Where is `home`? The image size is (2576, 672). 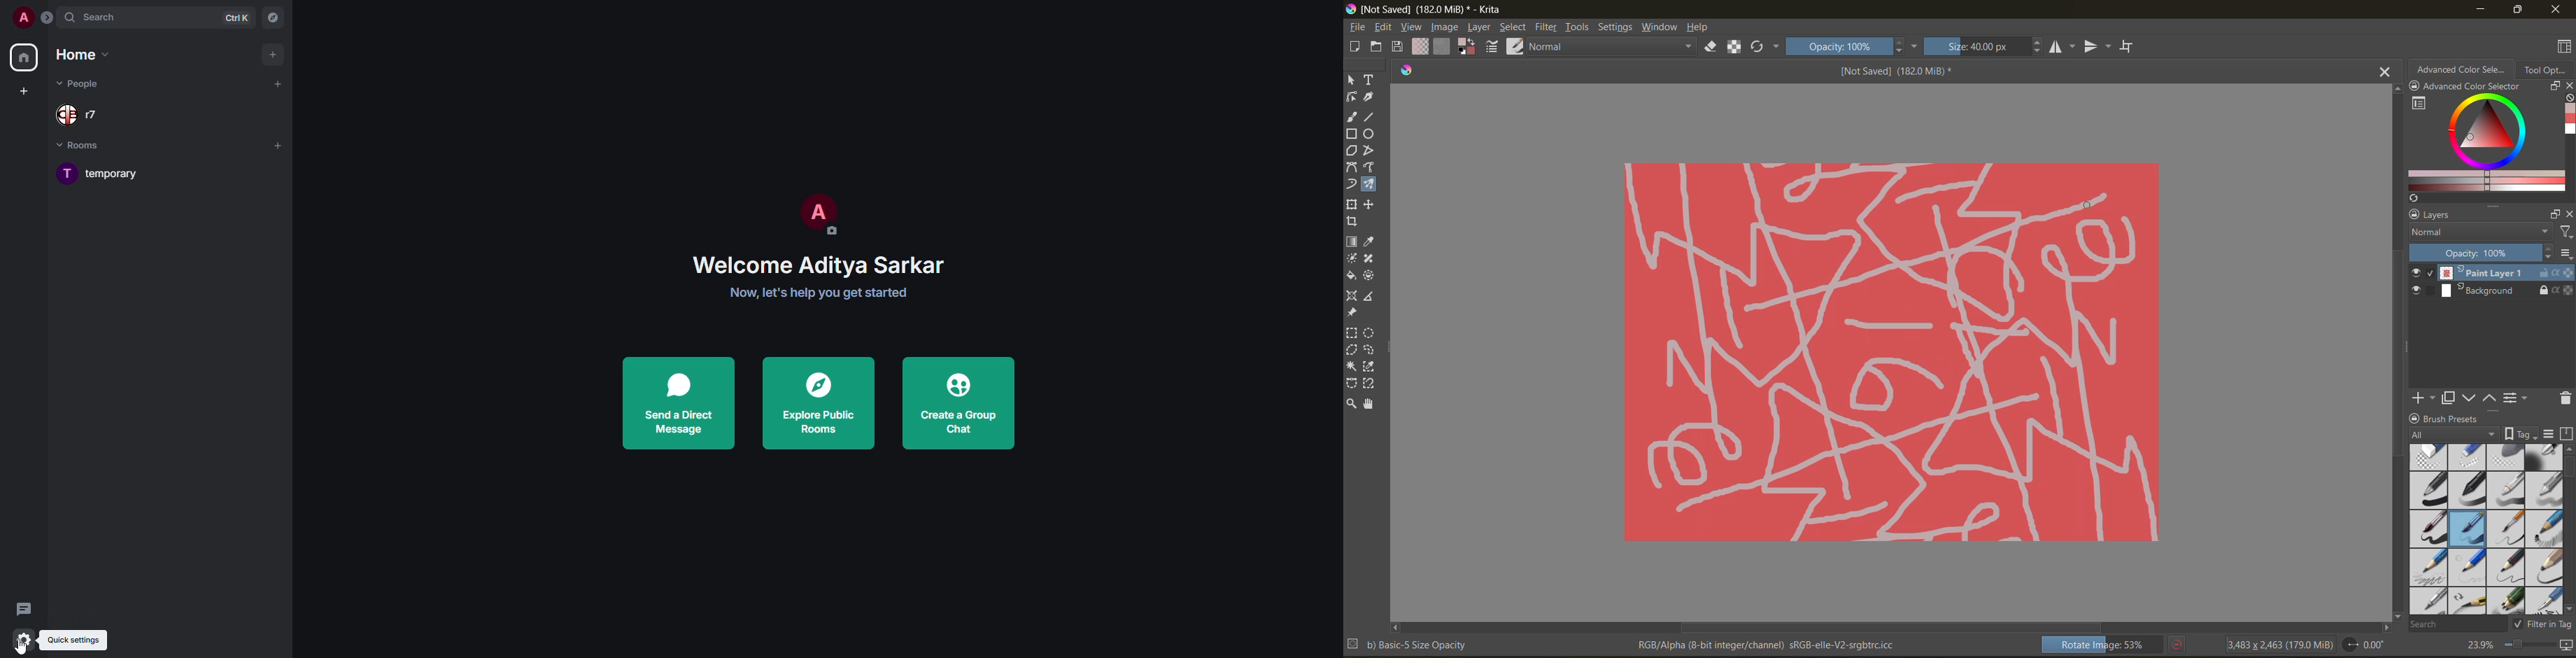 home is located at coordinates (85, 55).